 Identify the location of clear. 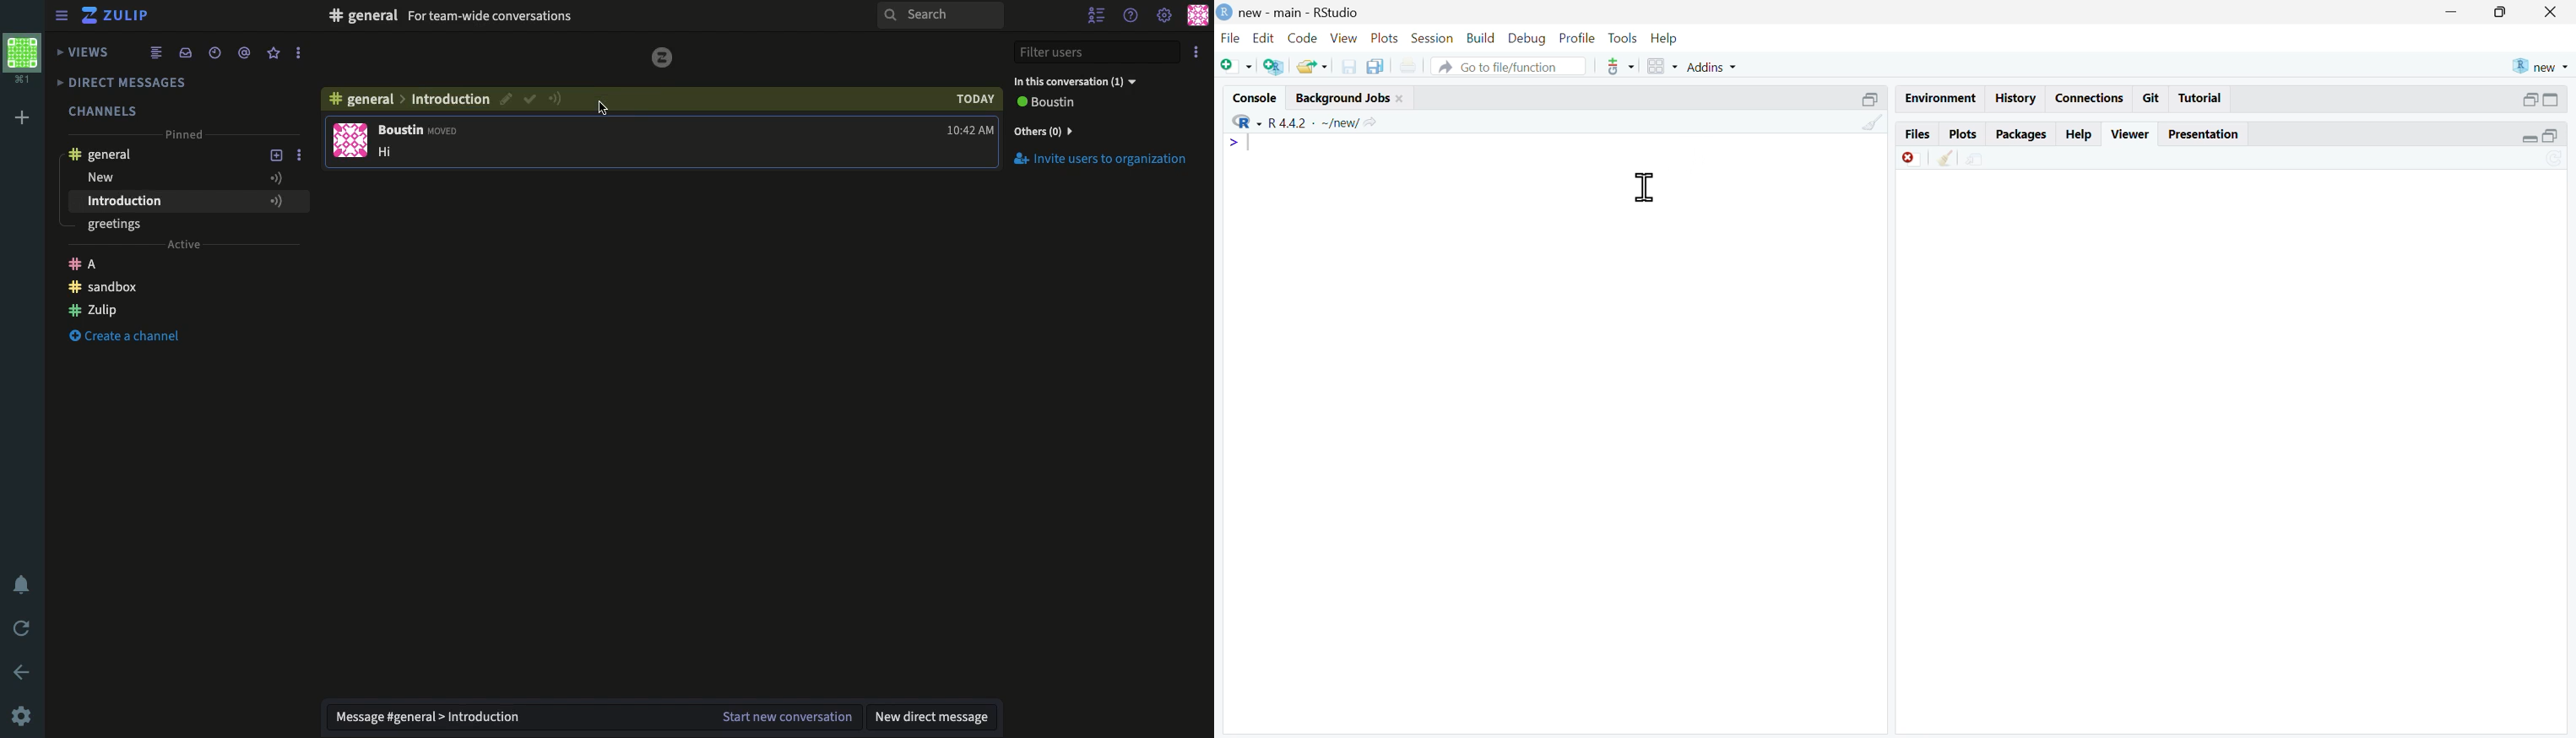
(1948, 158).